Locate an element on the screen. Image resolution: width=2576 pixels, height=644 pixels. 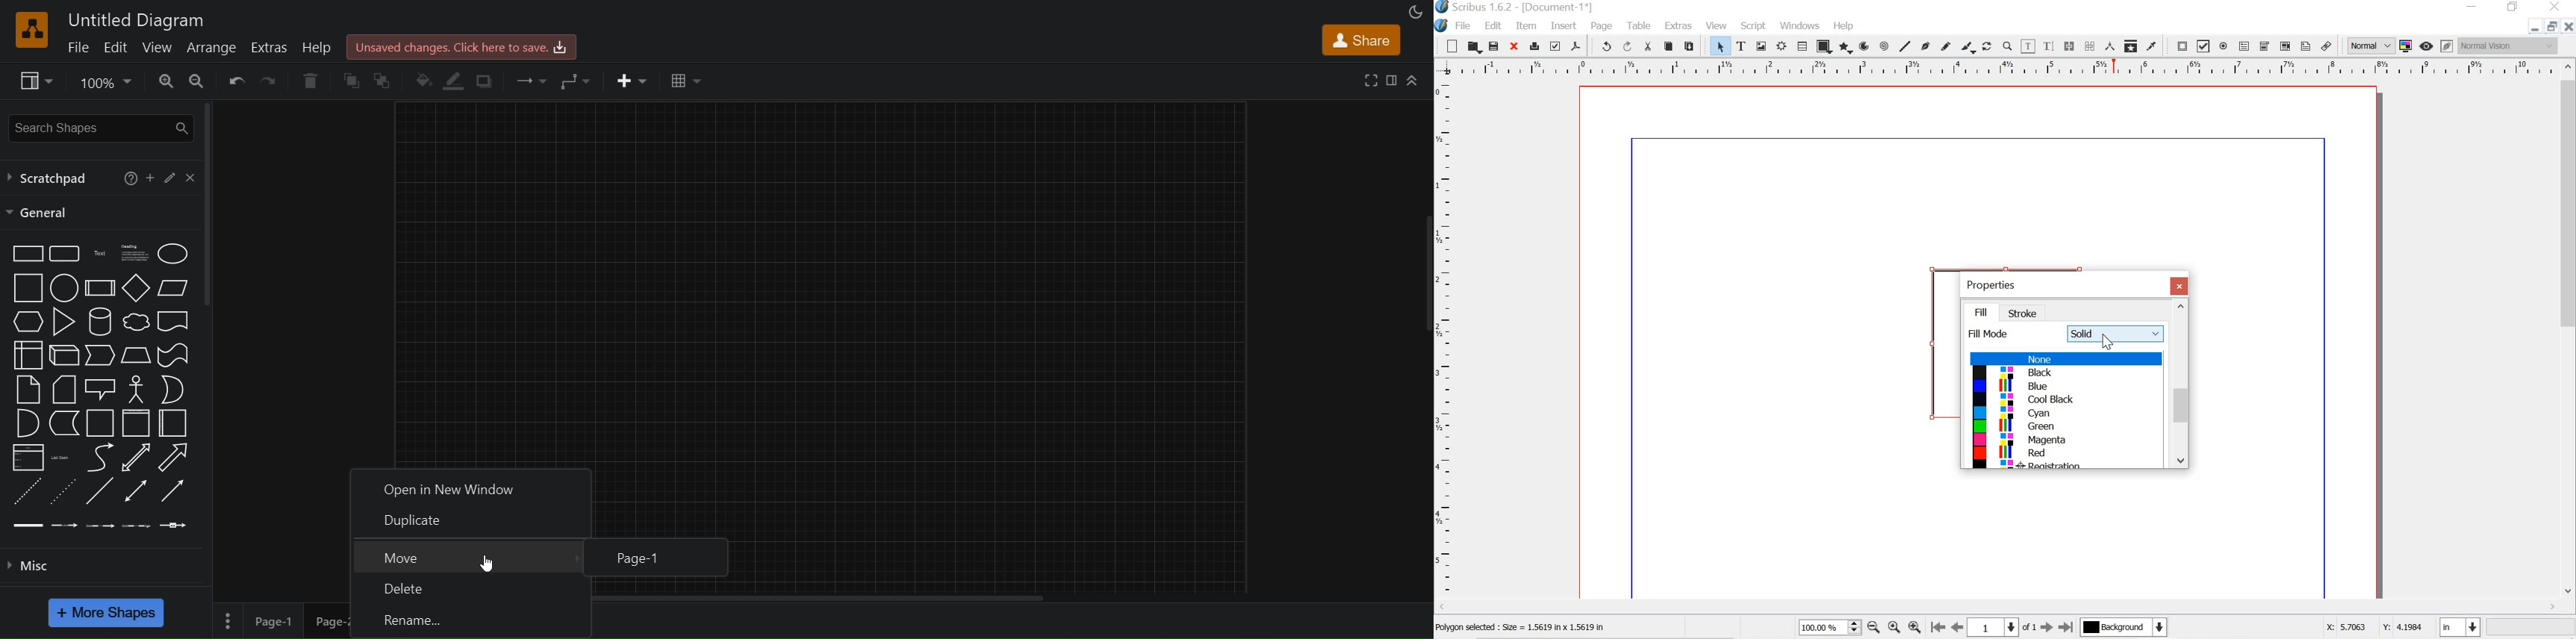
waypoints is located at coordinates (575, 81).